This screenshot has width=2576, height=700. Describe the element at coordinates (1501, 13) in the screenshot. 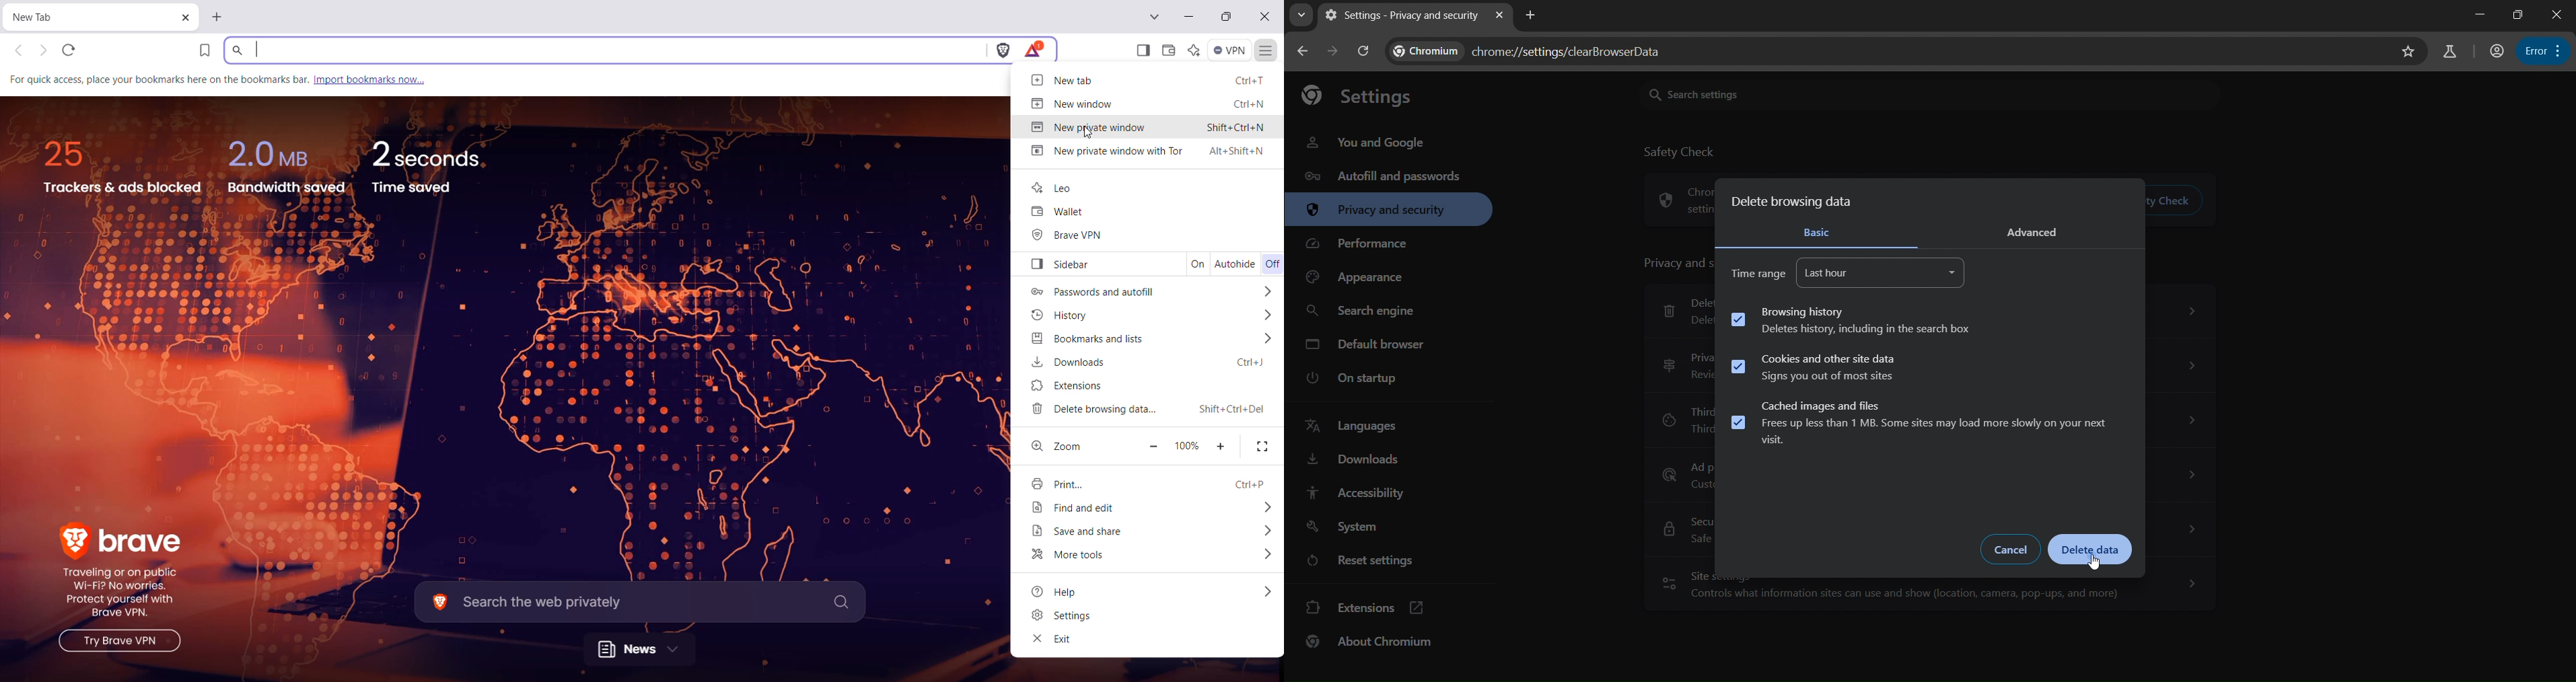

I see `close tab` at that location.